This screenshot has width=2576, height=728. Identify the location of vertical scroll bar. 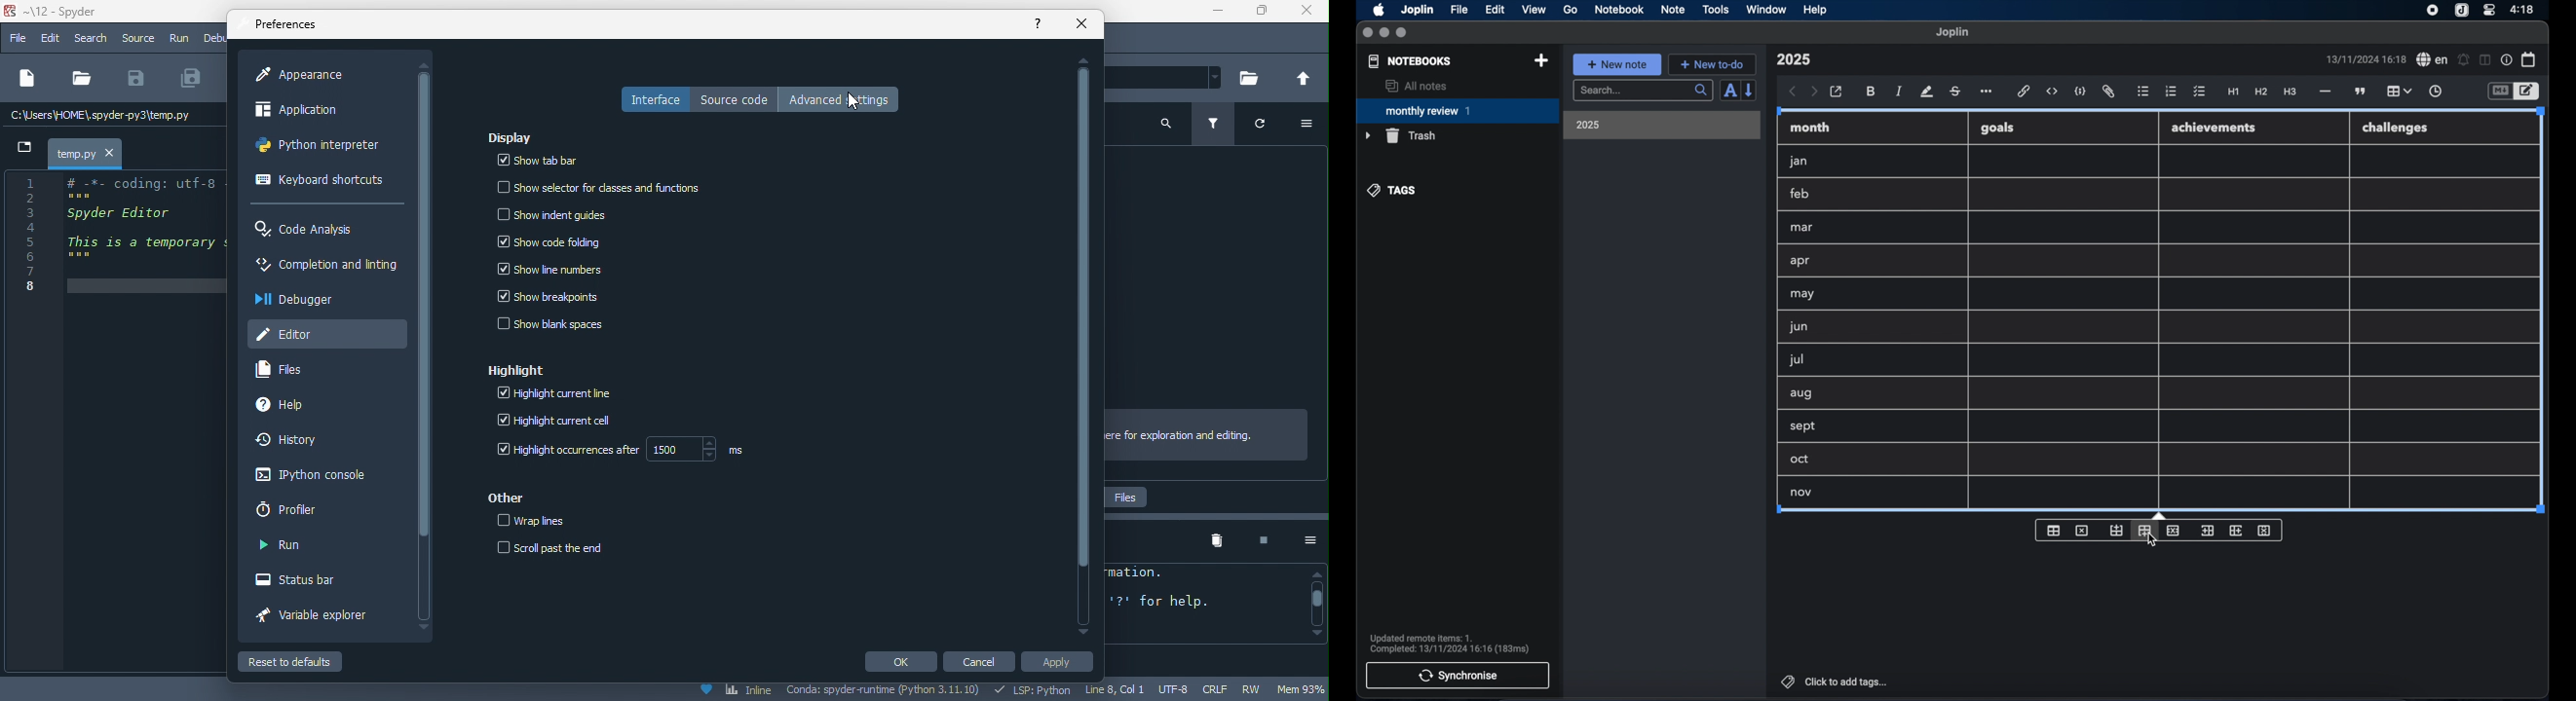
(1083, 345).